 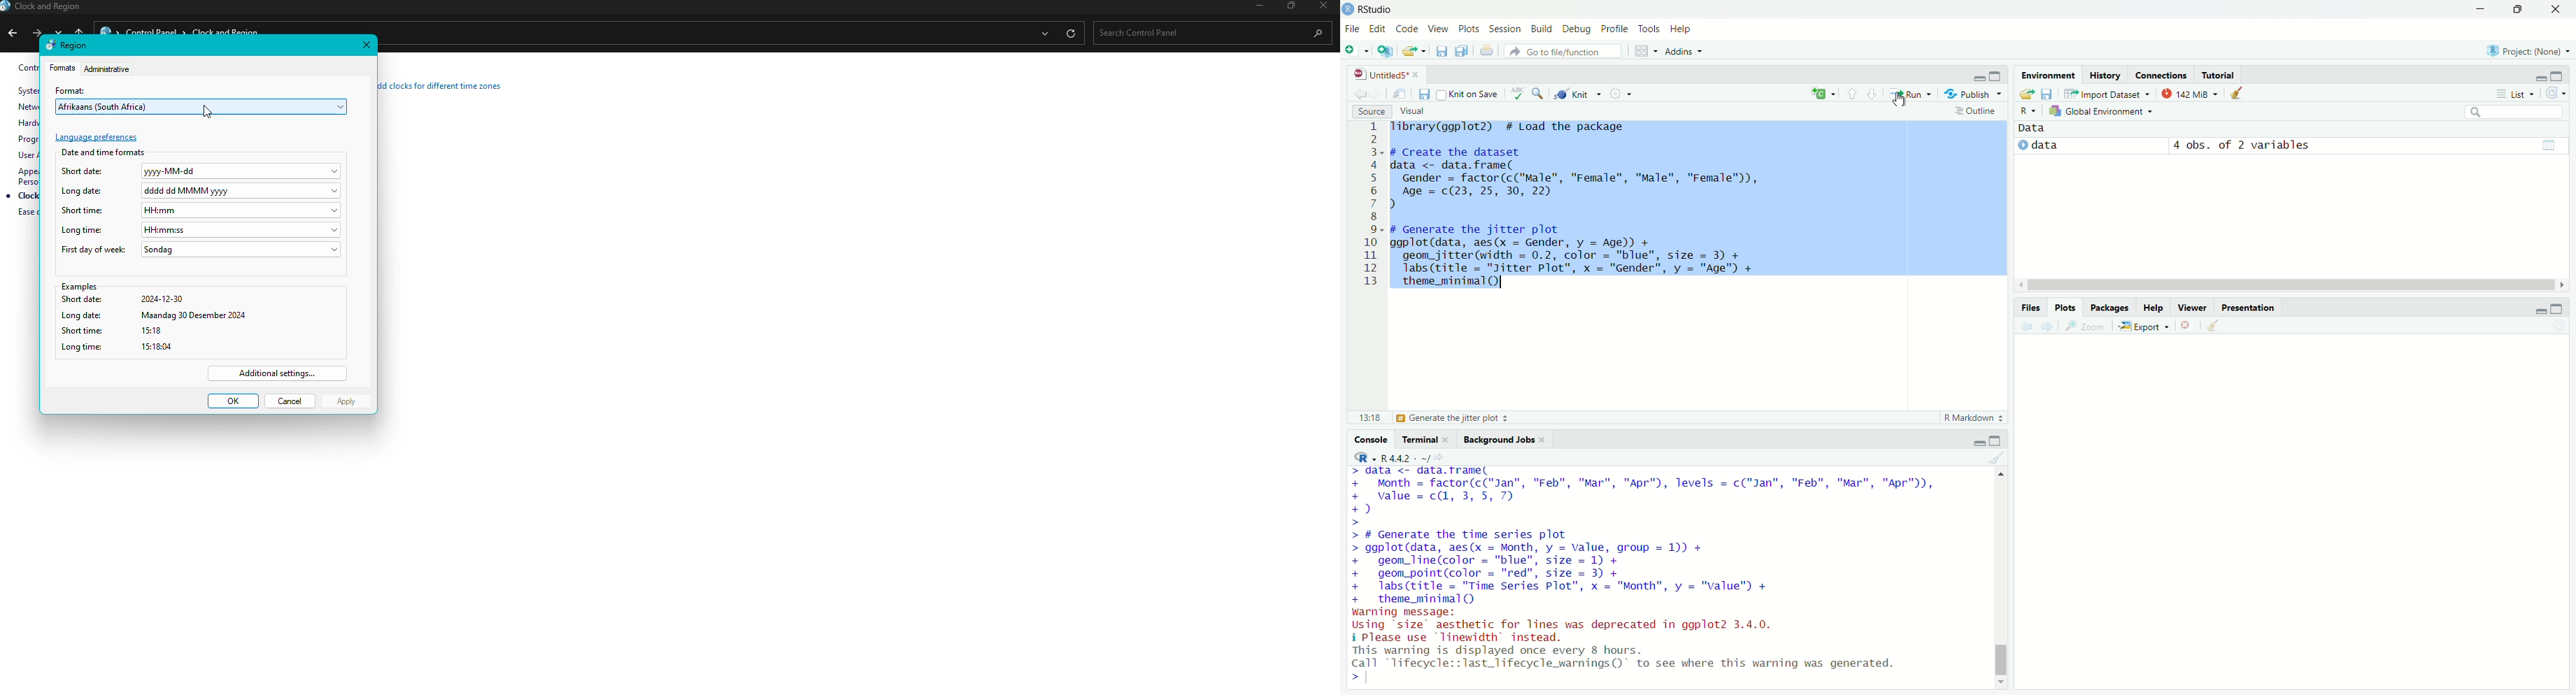 I want to click on list, so click(x=2517, y=94).